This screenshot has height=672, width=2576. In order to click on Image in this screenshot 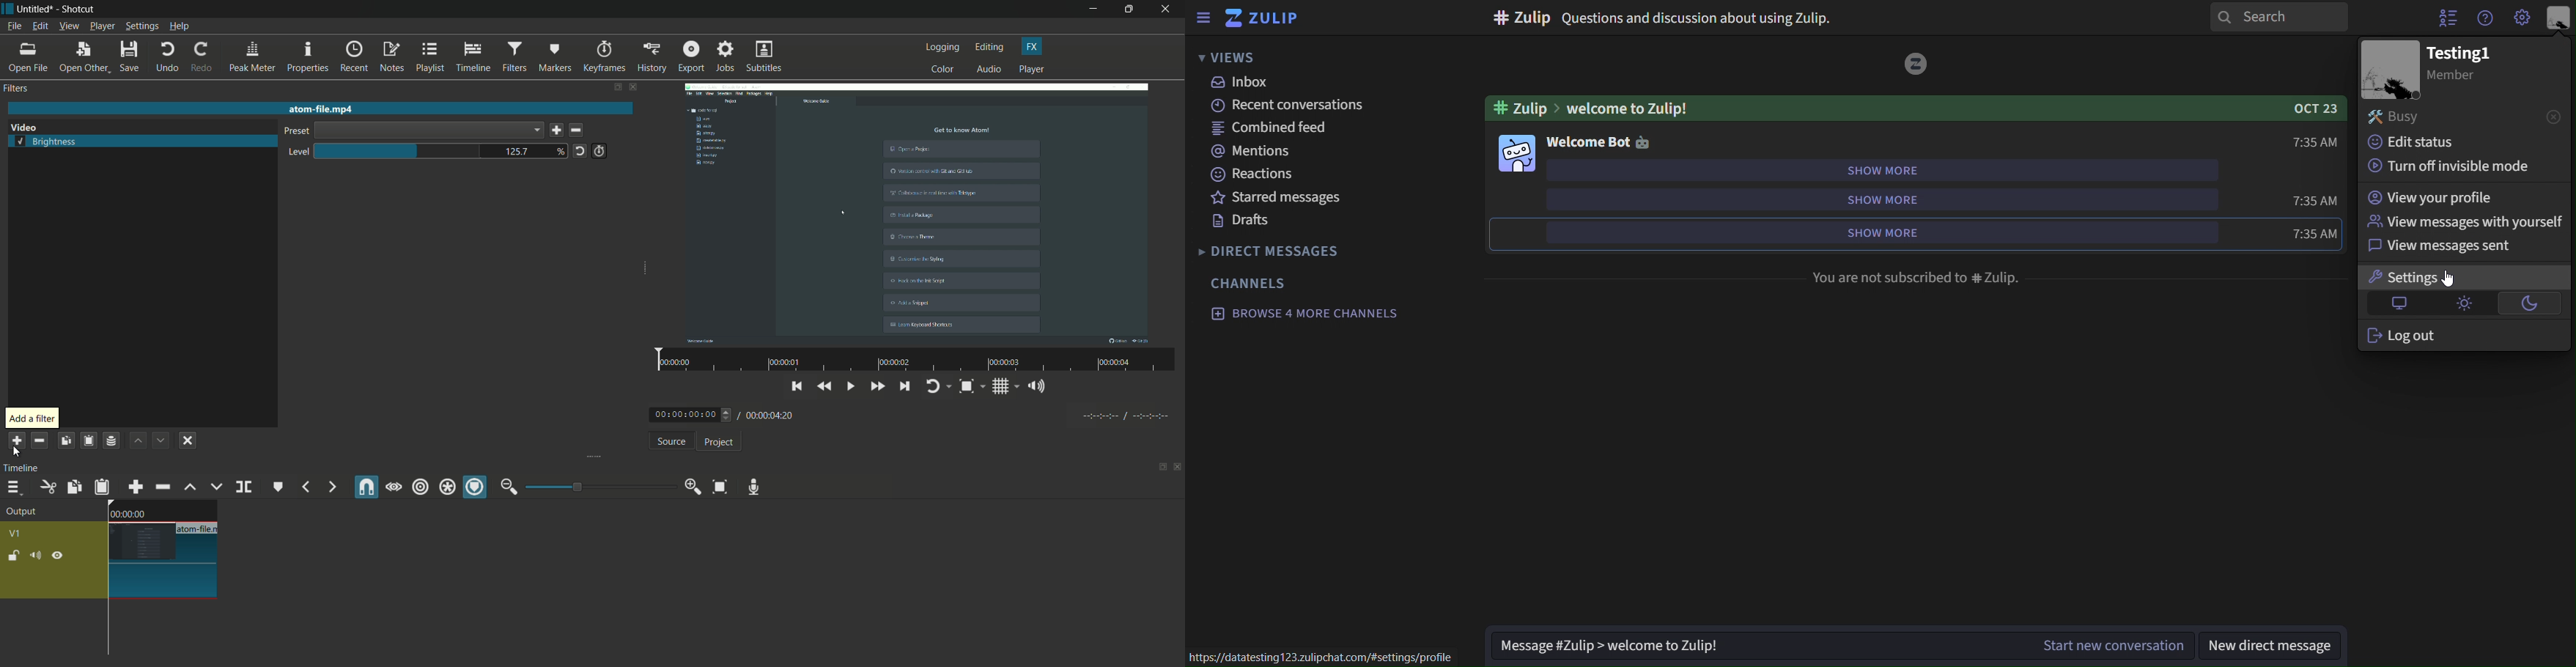, I will do `click(1645, 141)`.